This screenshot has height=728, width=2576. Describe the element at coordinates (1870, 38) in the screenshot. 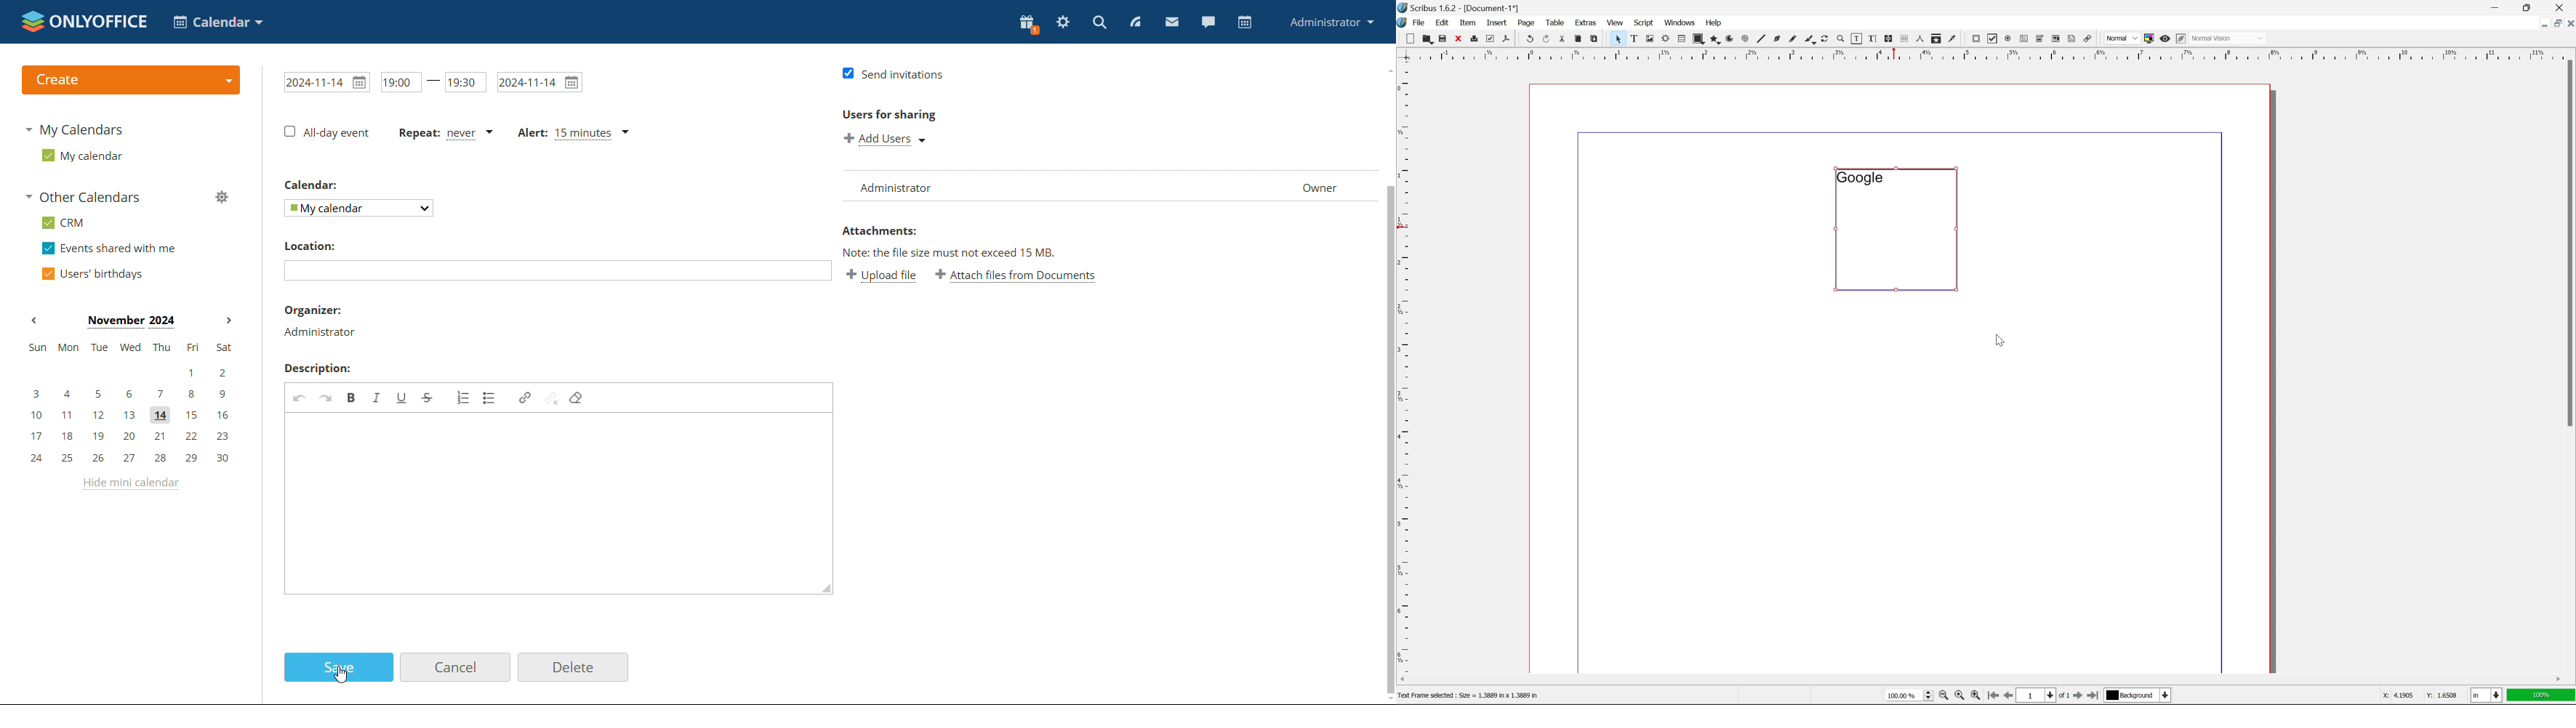

I see `edit text with story editor` at that location.